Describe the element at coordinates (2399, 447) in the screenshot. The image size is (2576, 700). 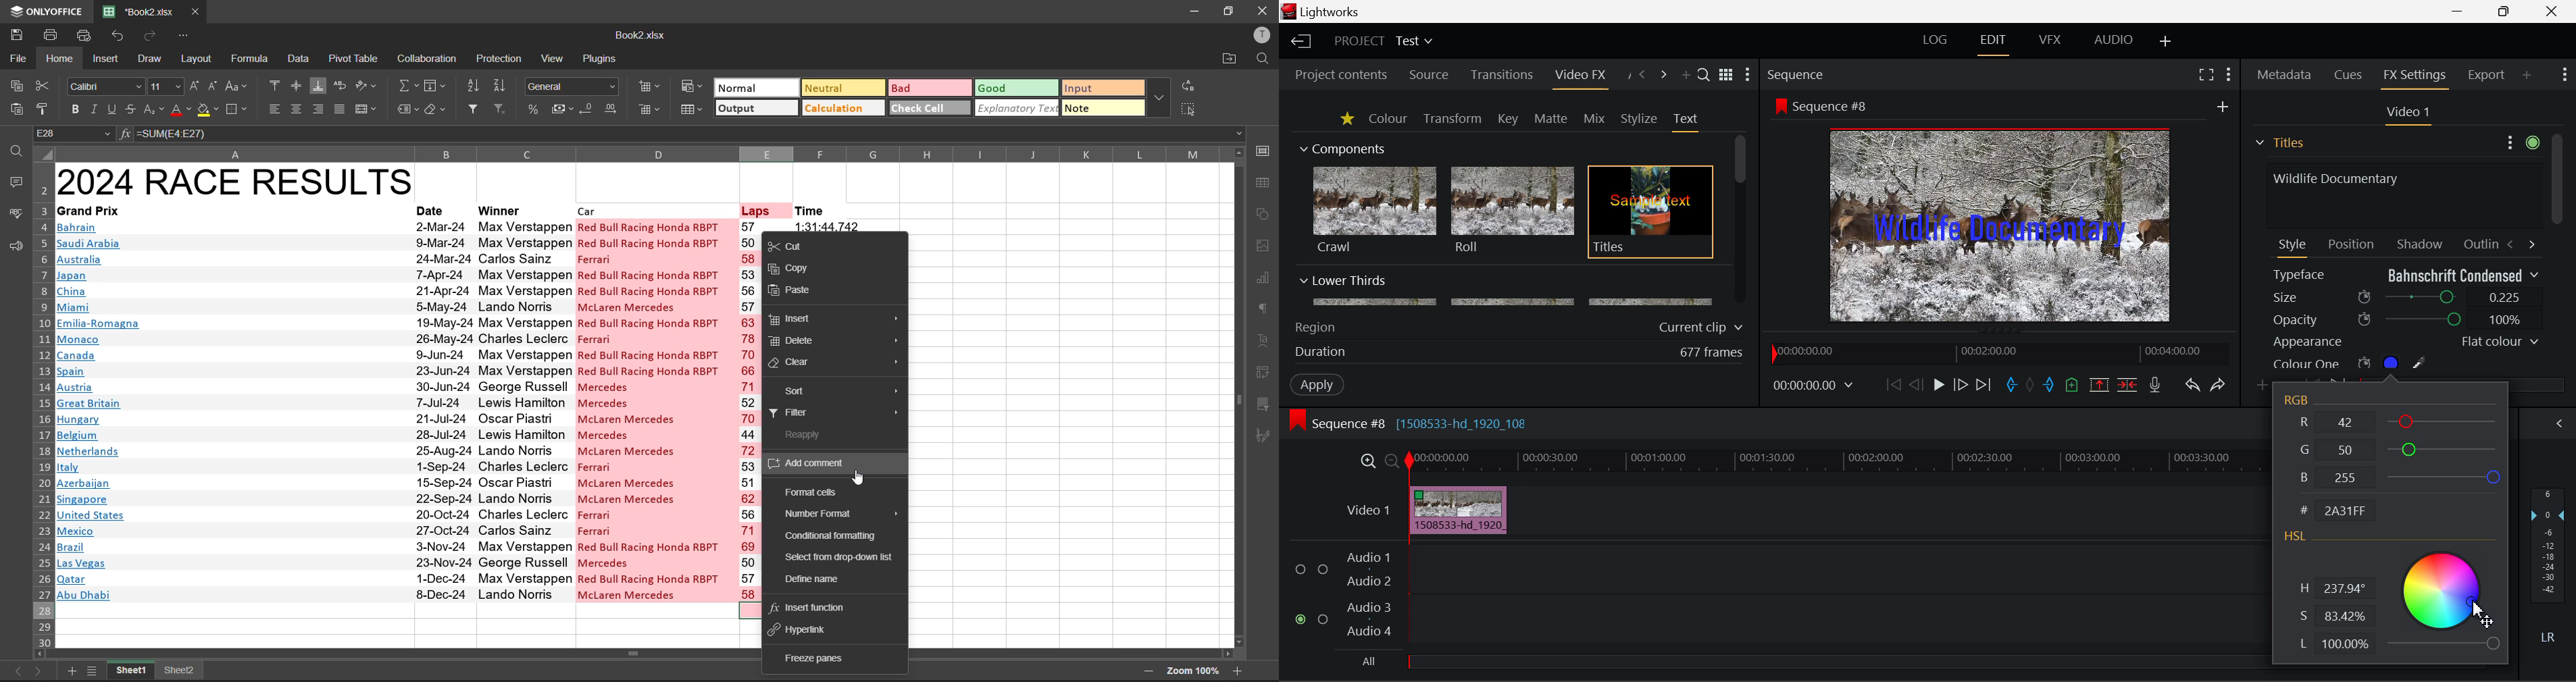
I see `G` at that location.